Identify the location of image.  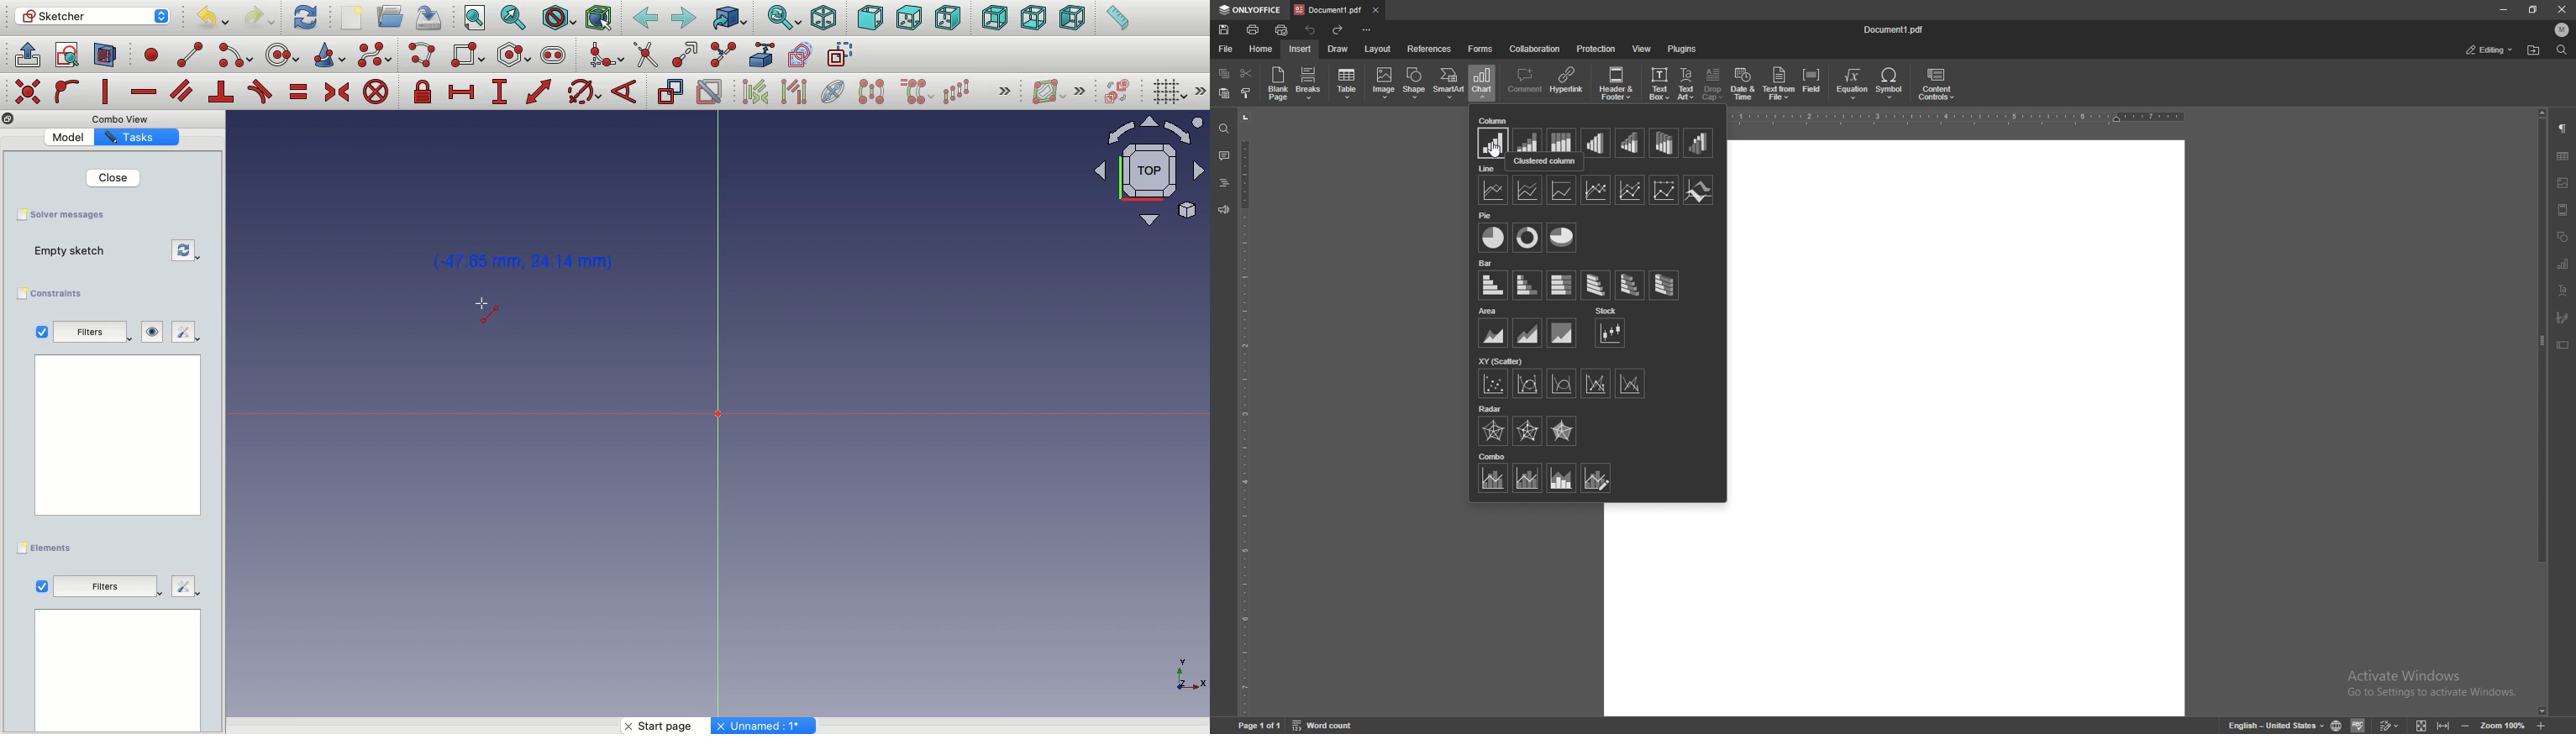
(2564, 183).